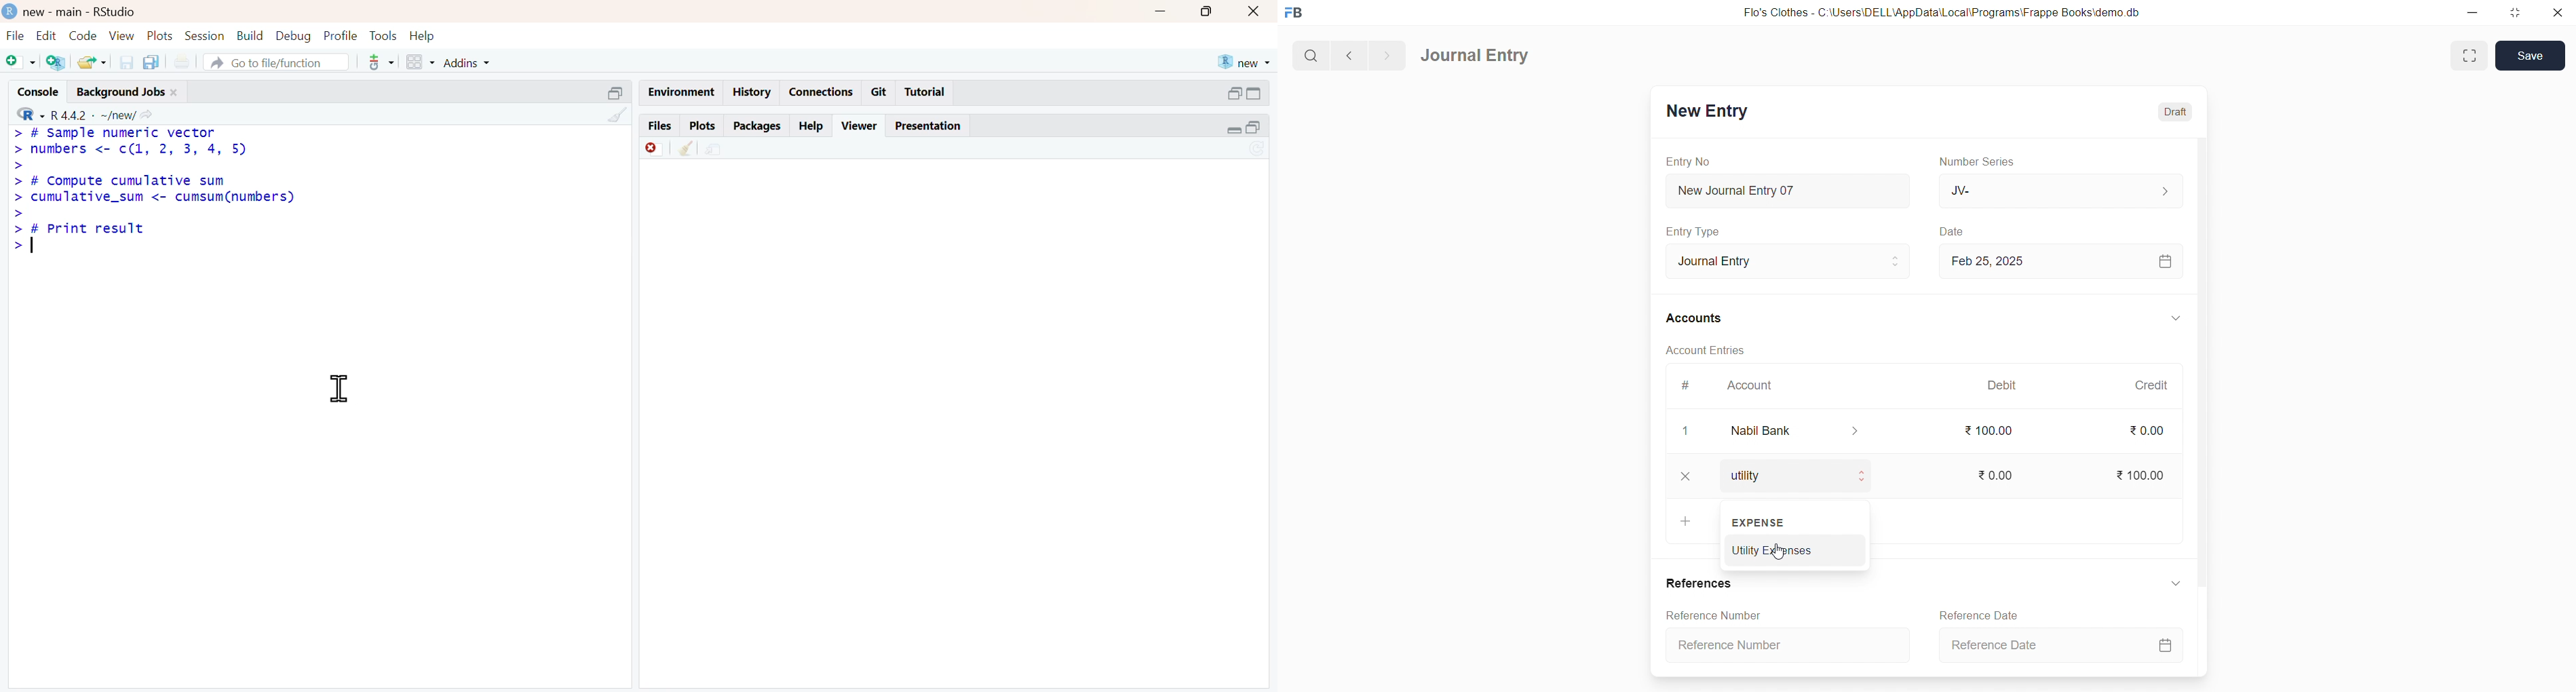 The height and width of the screenshot is (700, 2576). I want to click on session, so click(205, 35).